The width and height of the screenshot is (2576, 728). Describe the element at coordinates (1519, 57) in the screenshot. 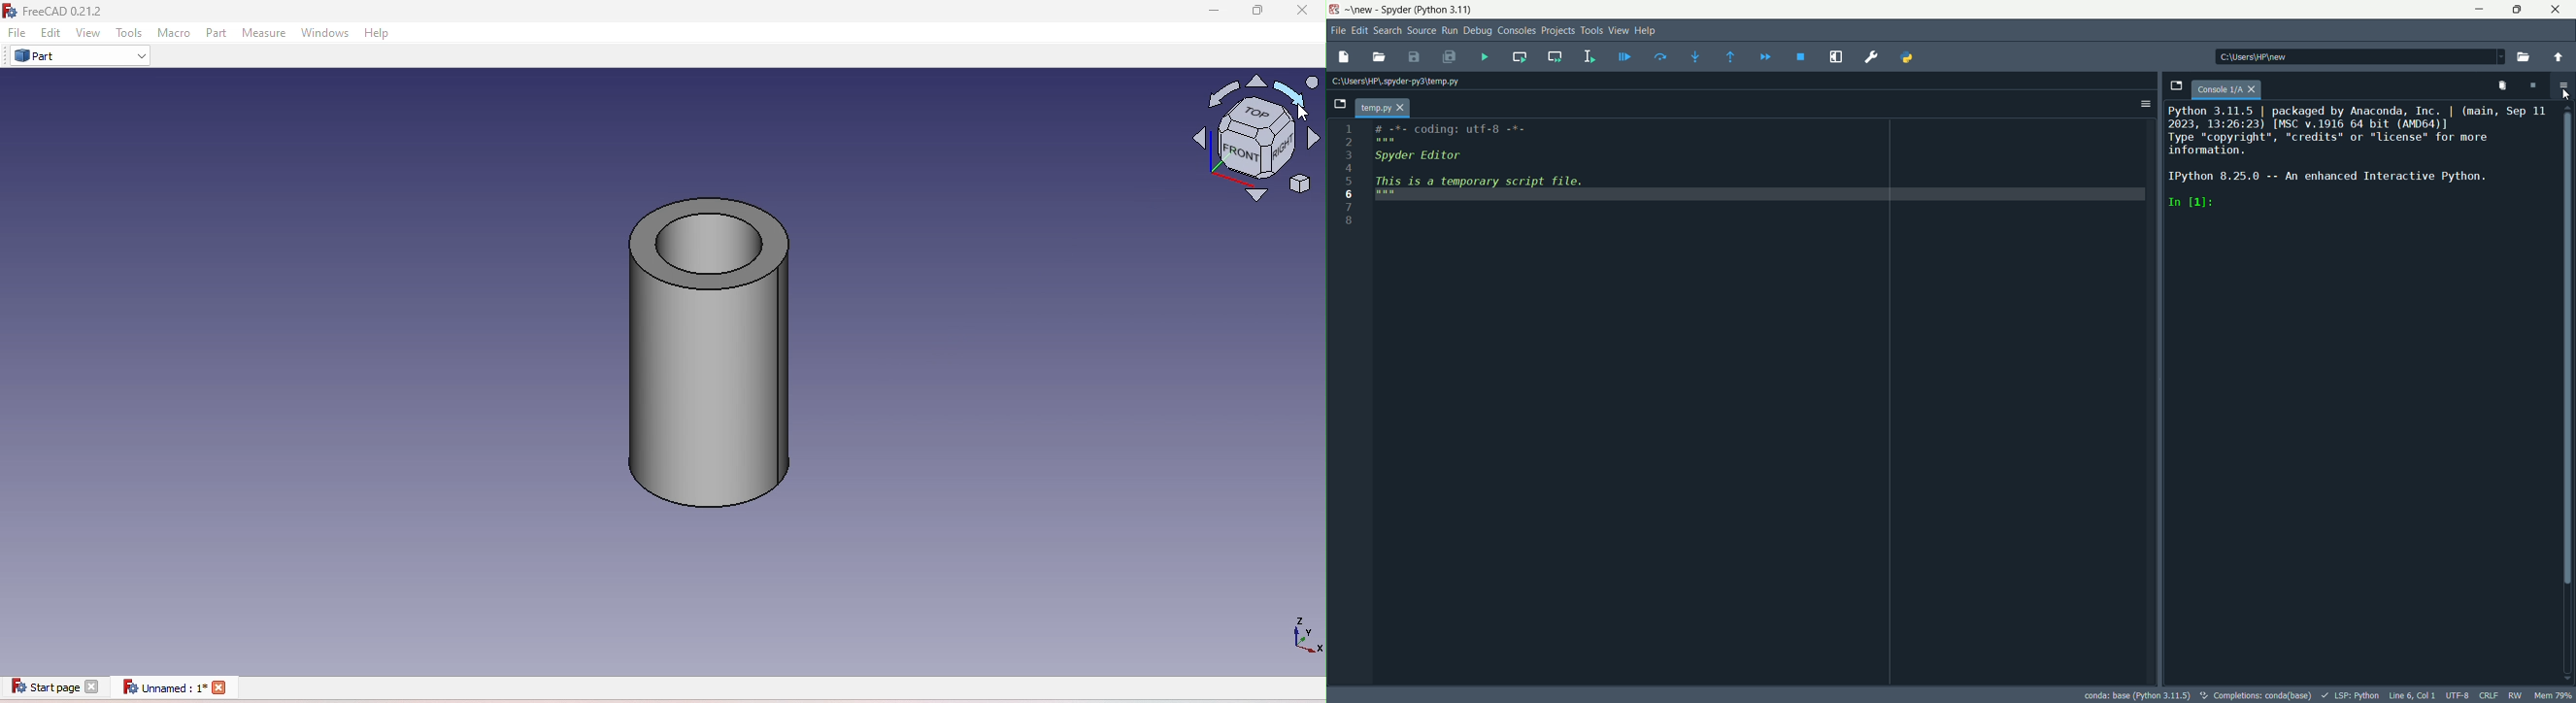

I see `run current cell` at that location.